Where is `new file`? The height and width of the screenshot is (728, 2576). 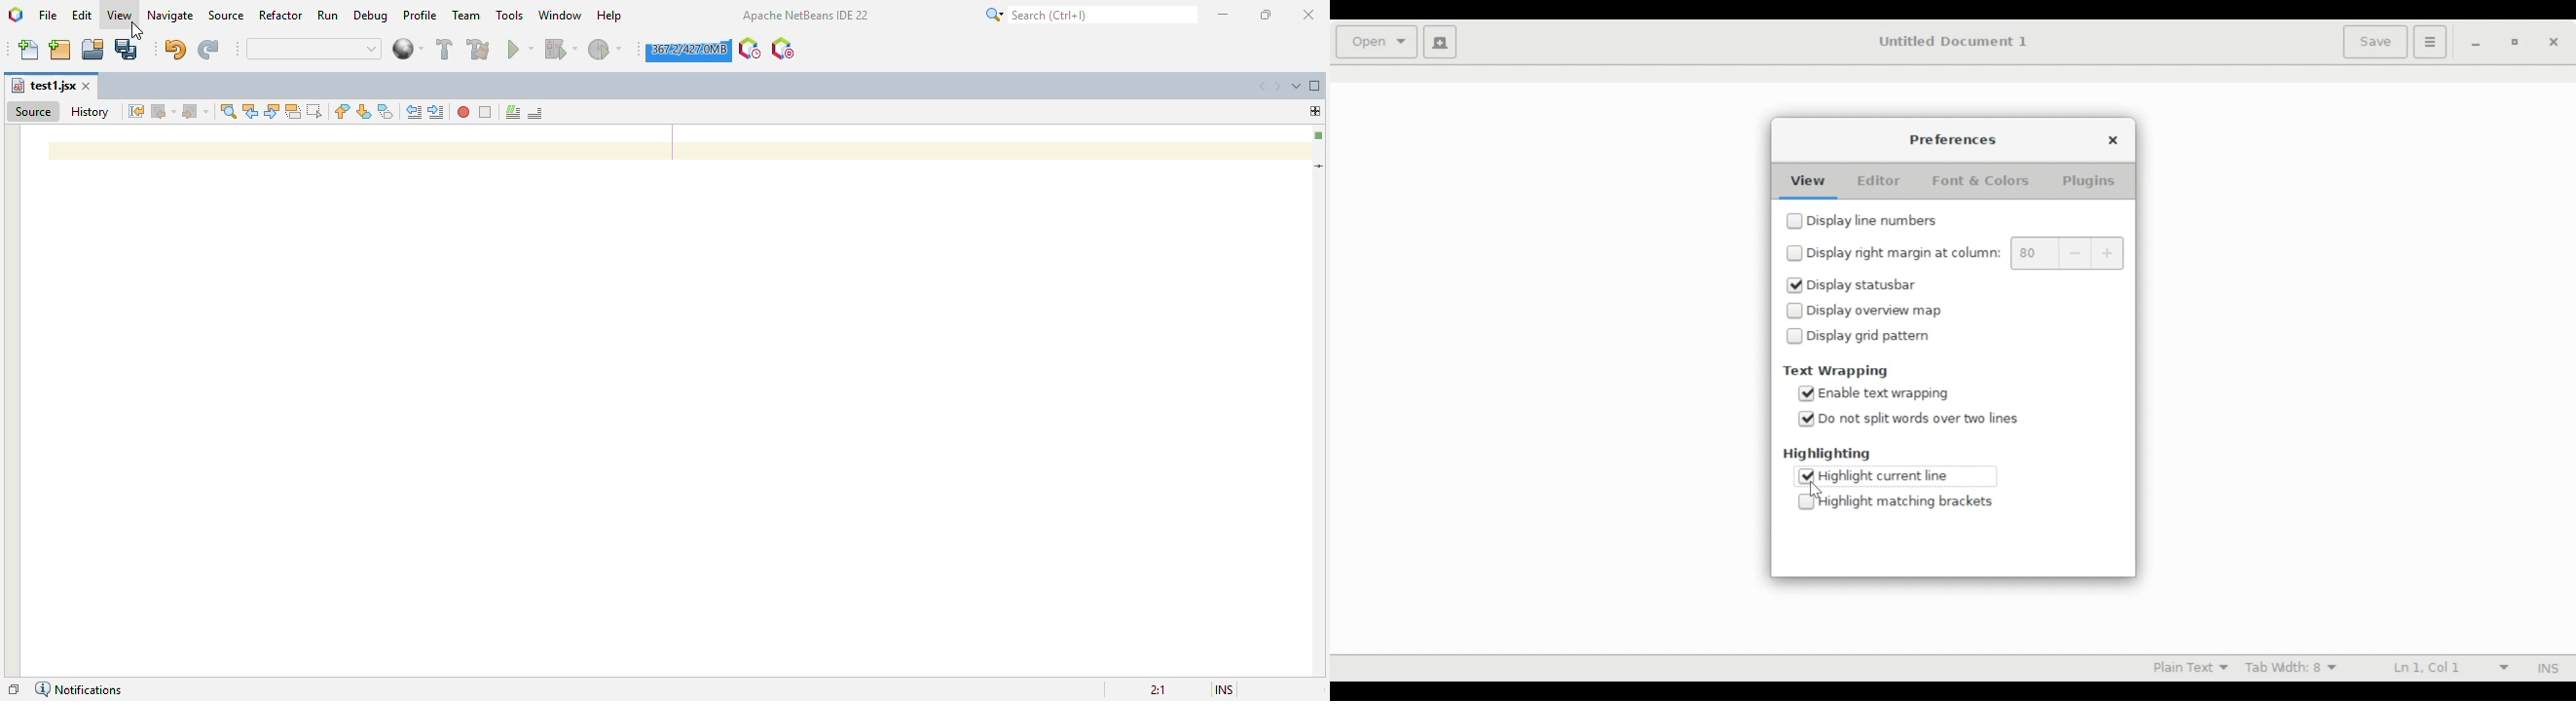
new file is located at coordinates (29, 50).